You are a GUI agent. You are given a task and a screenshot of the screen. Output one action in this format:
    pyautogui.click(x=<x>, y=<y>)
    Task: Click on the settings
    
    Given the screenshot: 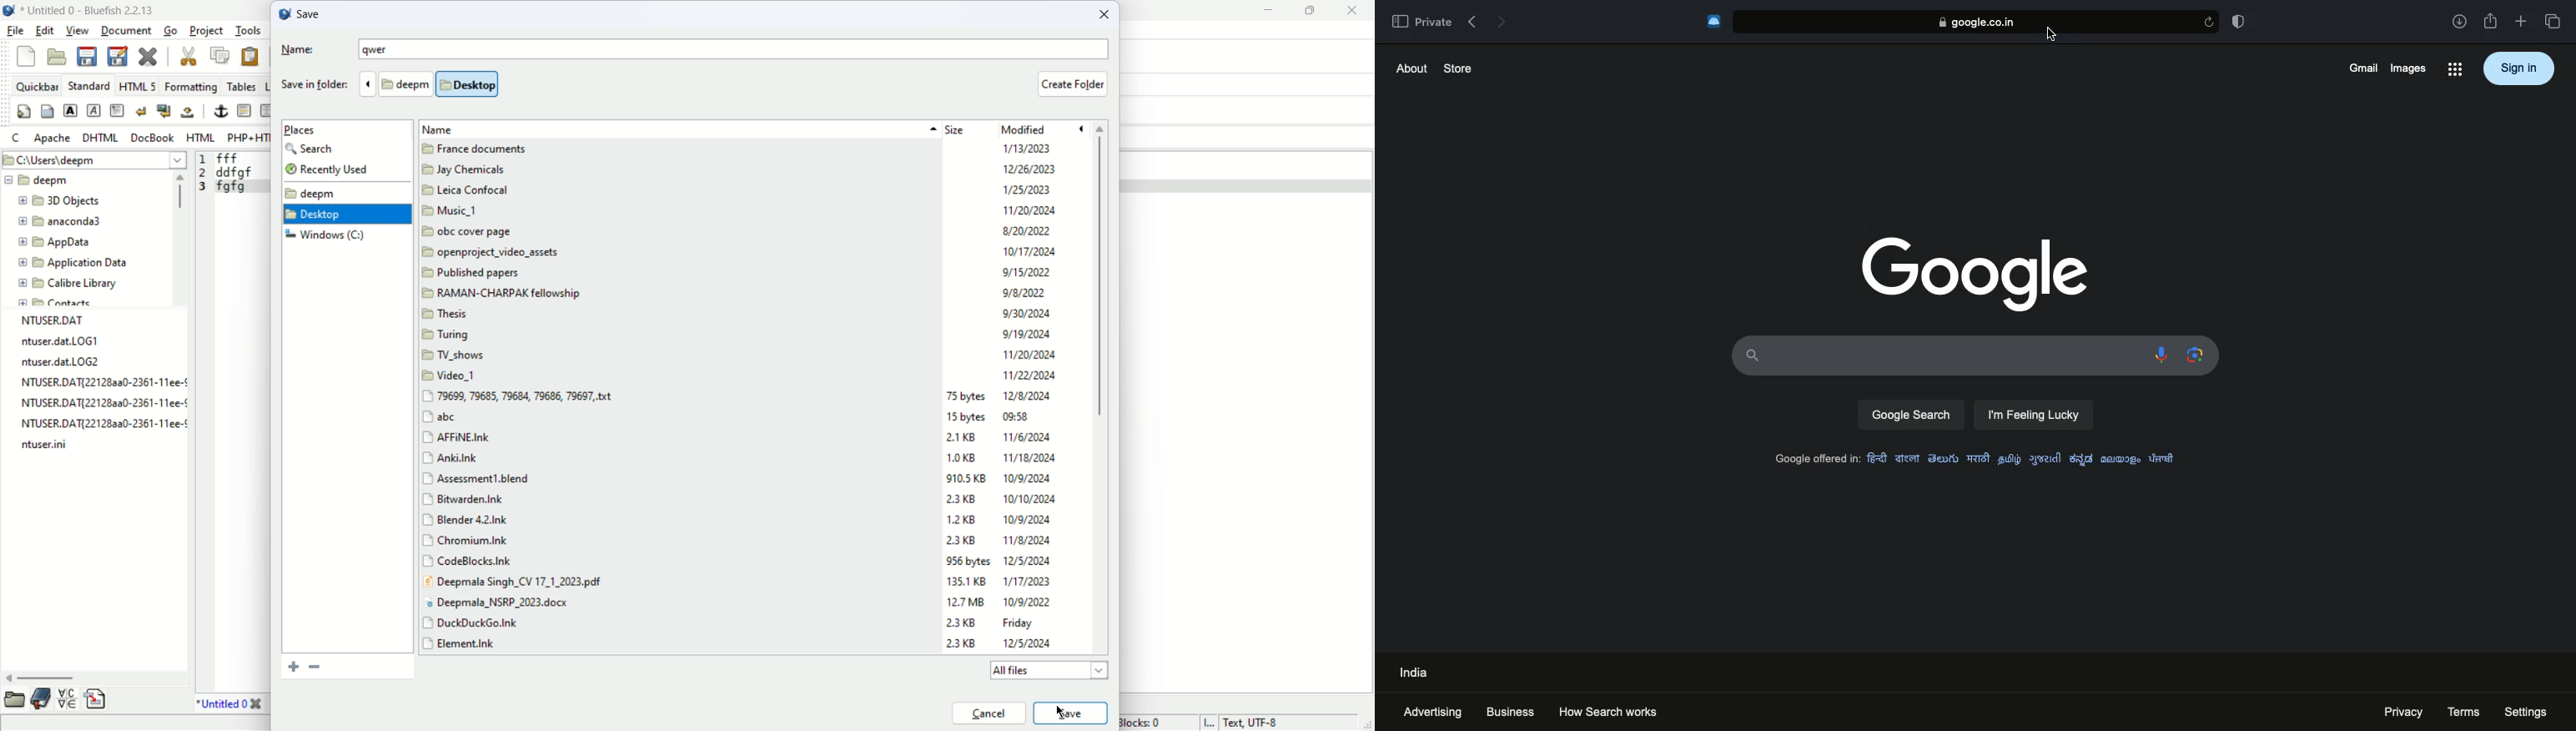 What is the action you would take?
    pyautogui.click(x=2527, y=711)
    